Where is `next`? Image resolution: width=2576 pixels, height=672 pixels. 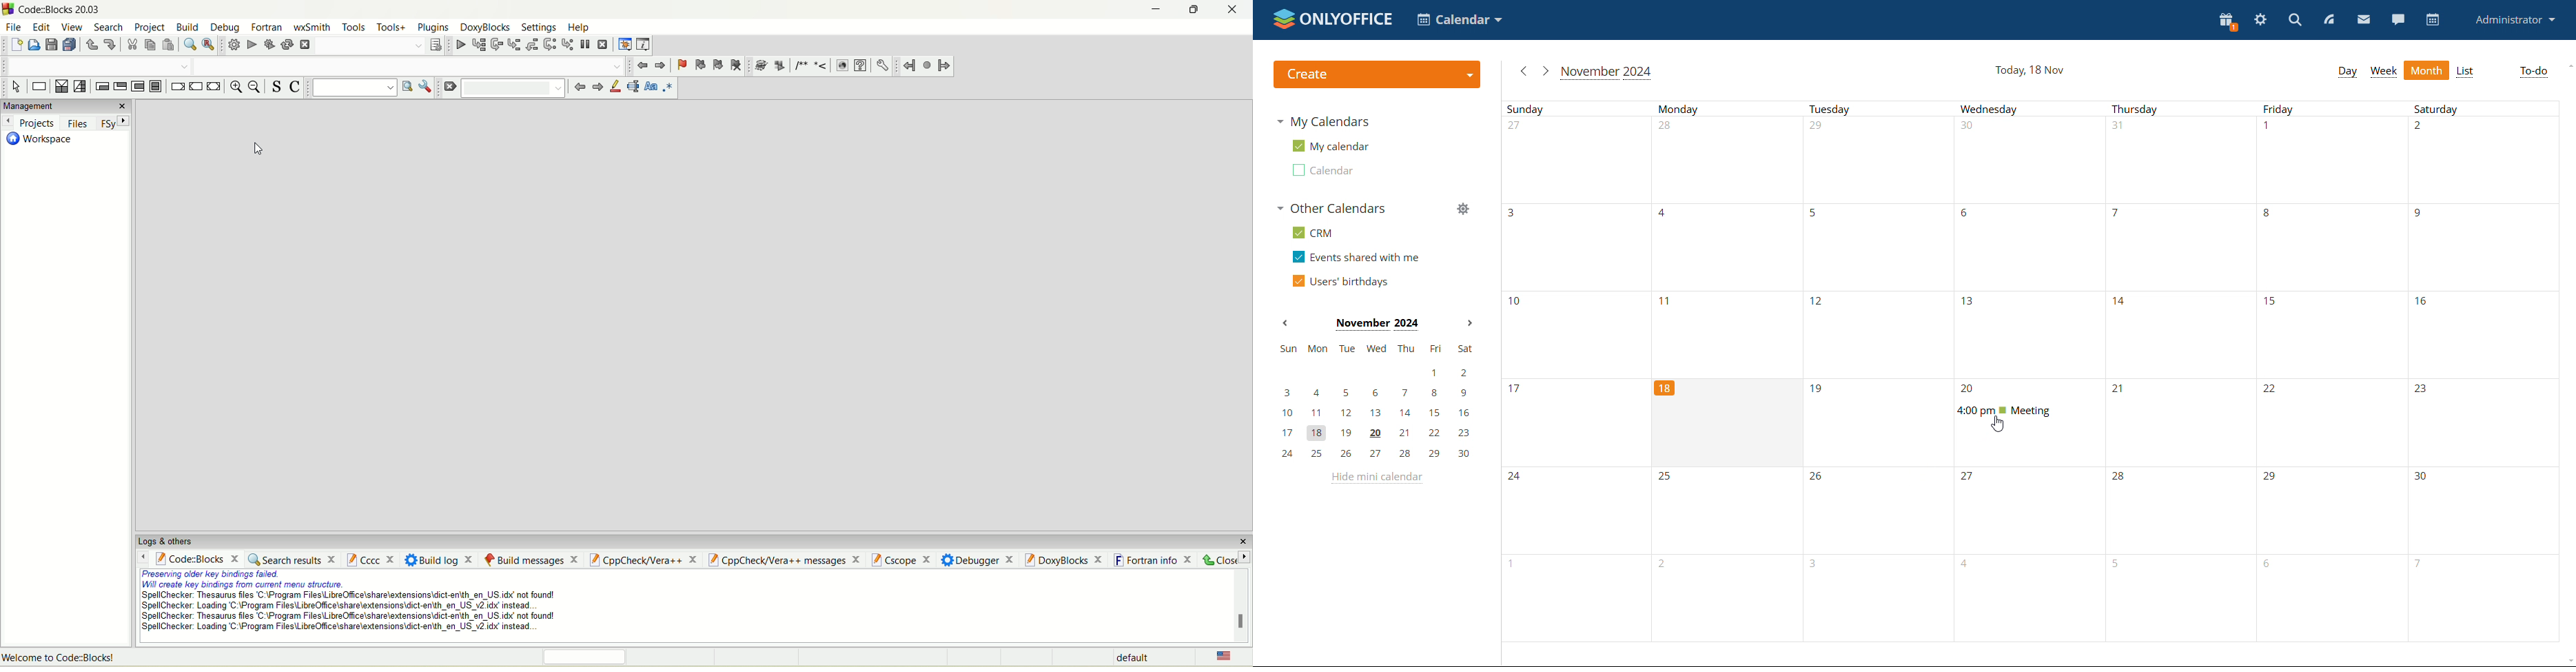 next is located at coordinates (596, 88).